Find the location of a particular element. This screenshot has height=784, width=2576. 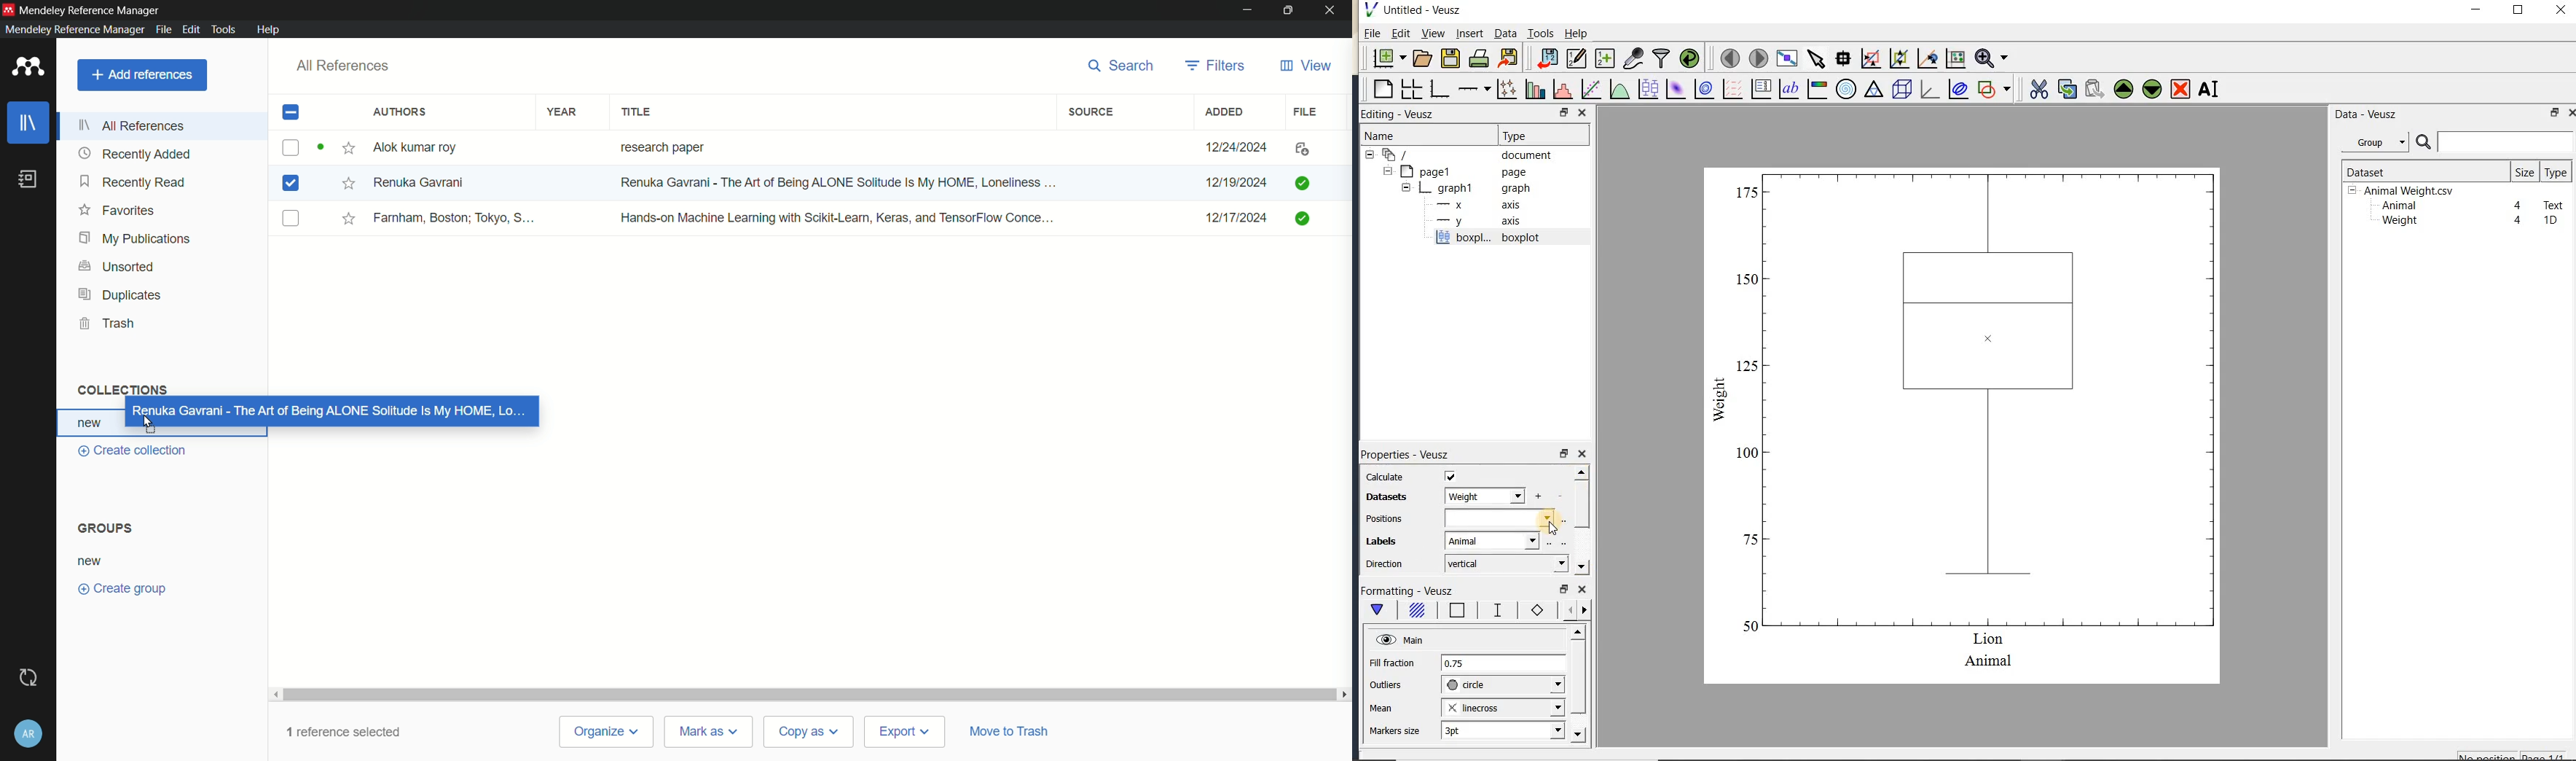

calculate is located at coordinates (1386, 478).